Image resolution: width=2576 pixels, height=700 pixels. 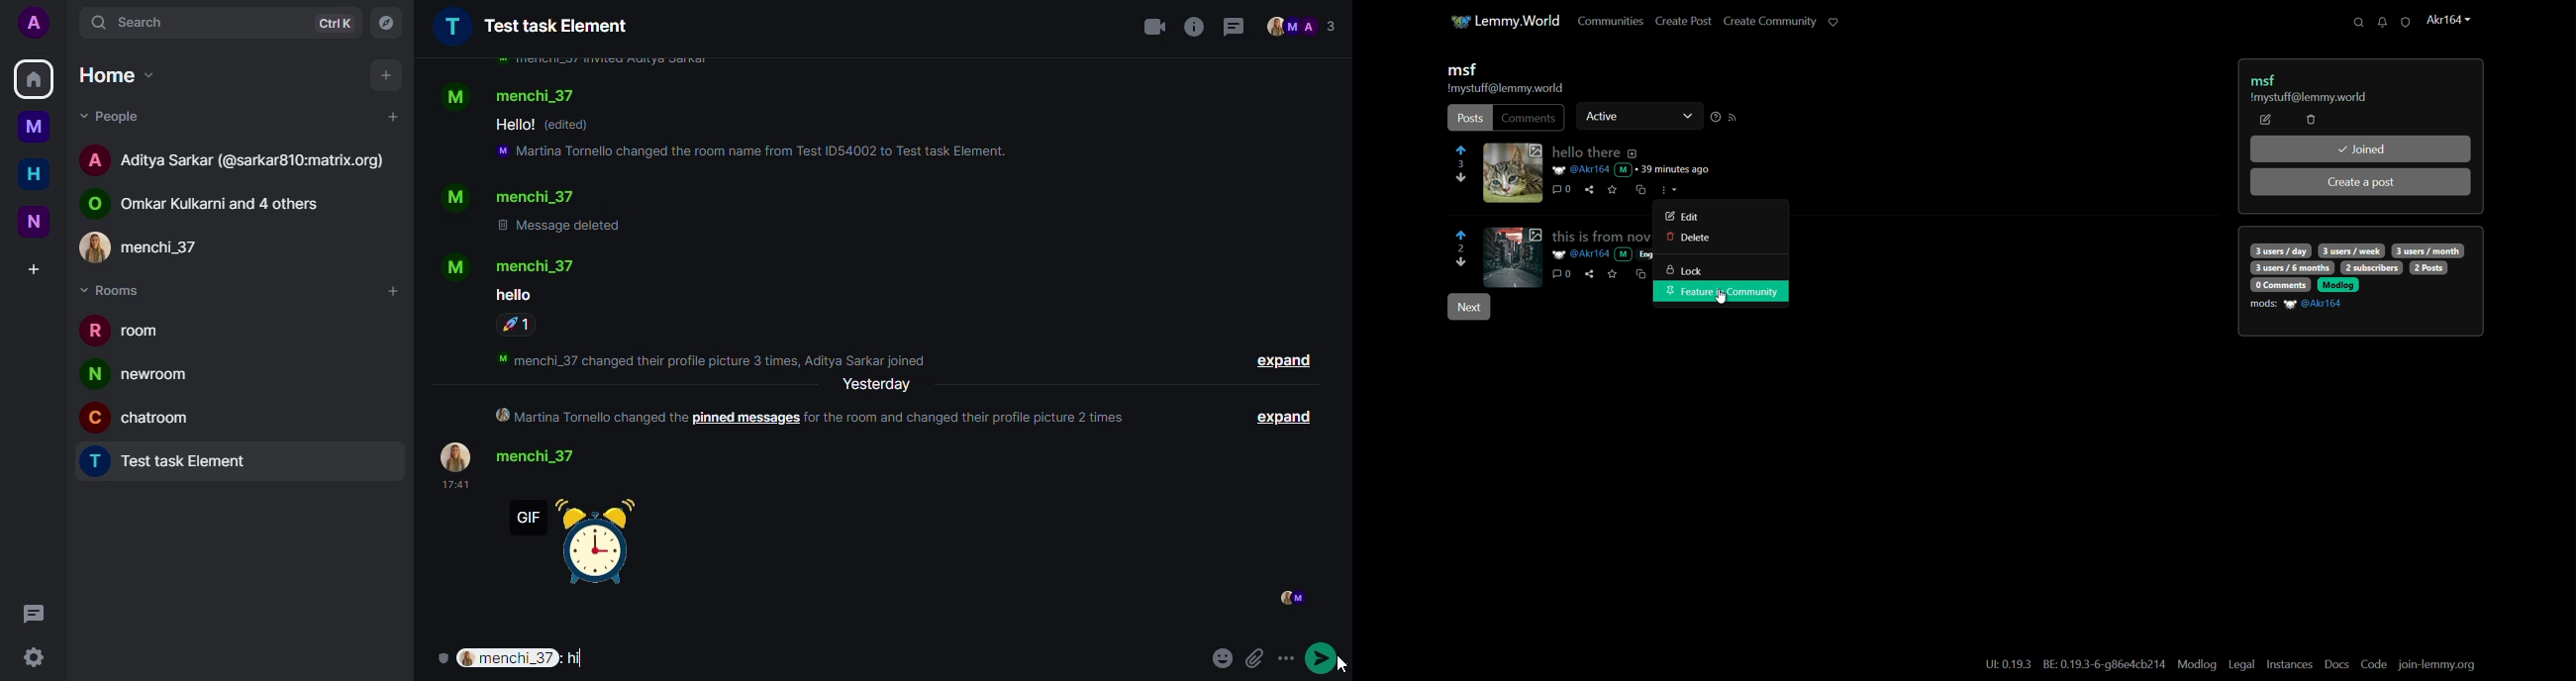 What do you see at coordinates (391, 292) in the screenshot?
I see `add` at bounding box center [391, 292].